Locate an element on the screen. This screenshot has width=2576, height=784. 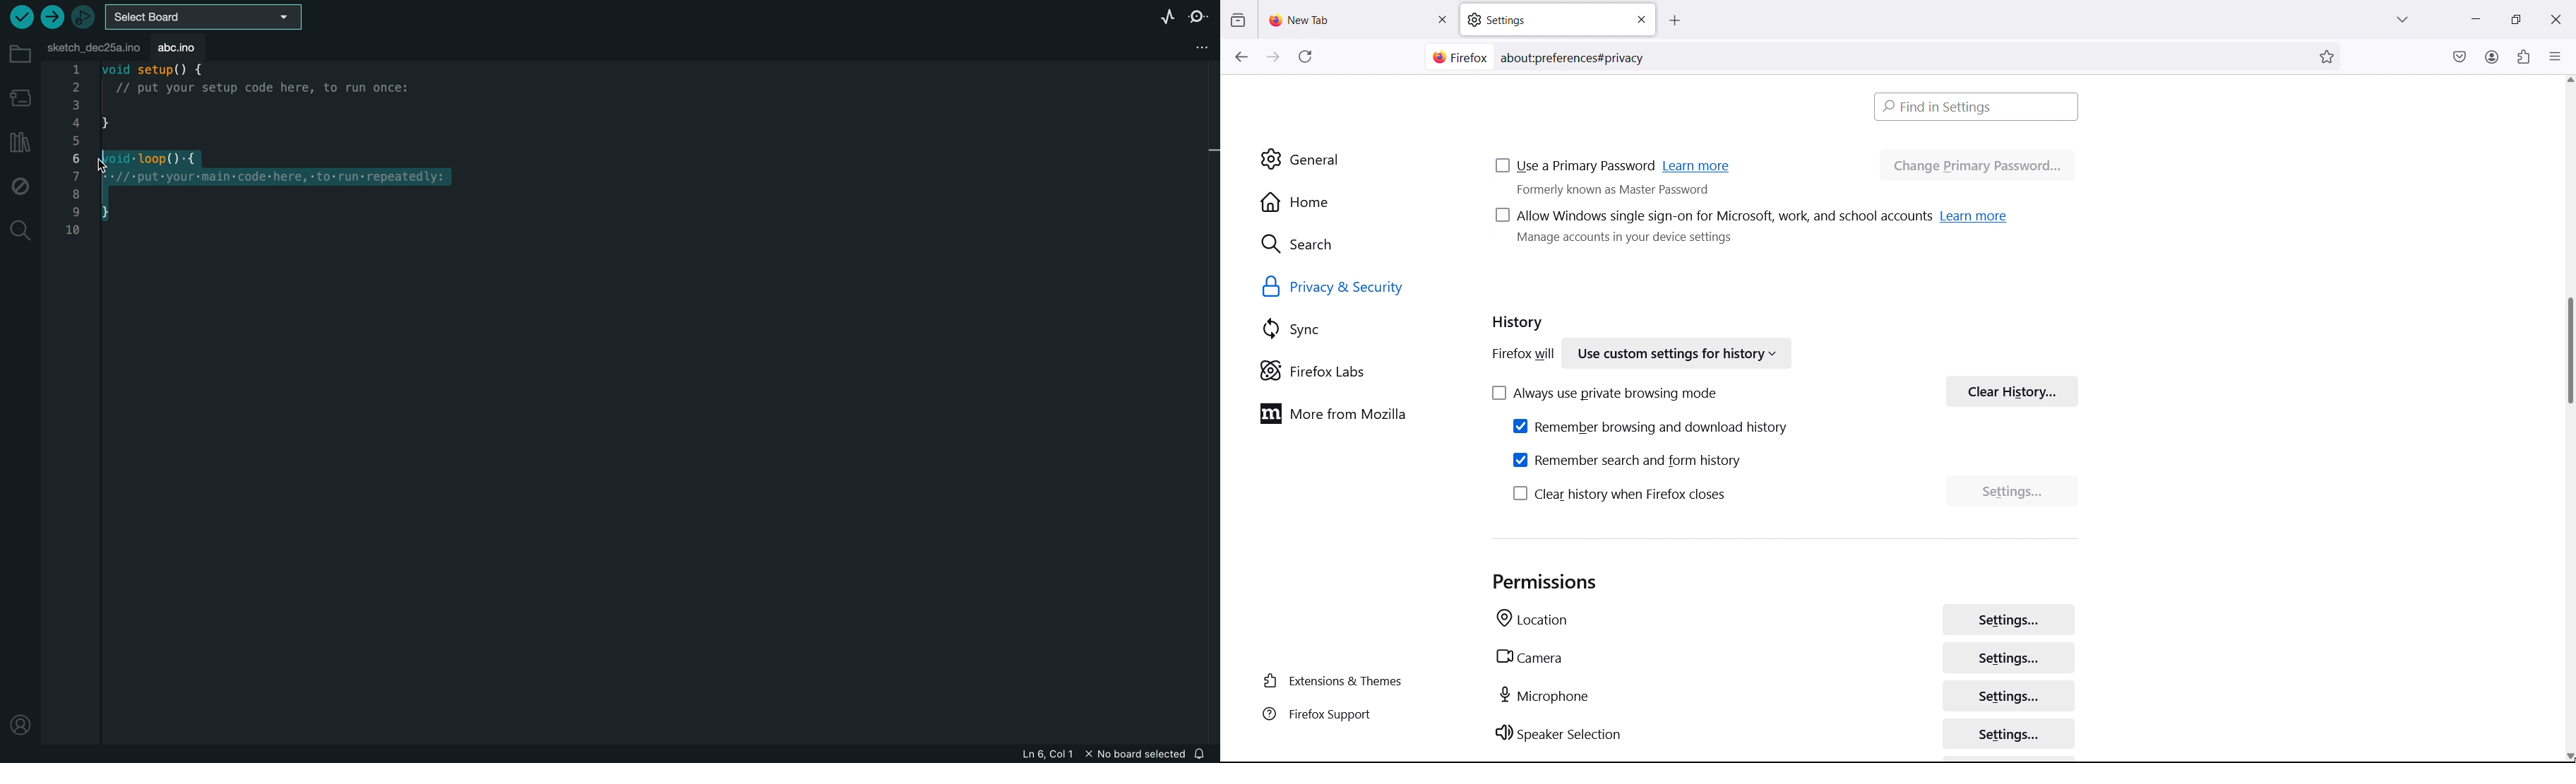
aboutpreferences#privacy is located at coordinates (1578, 55).